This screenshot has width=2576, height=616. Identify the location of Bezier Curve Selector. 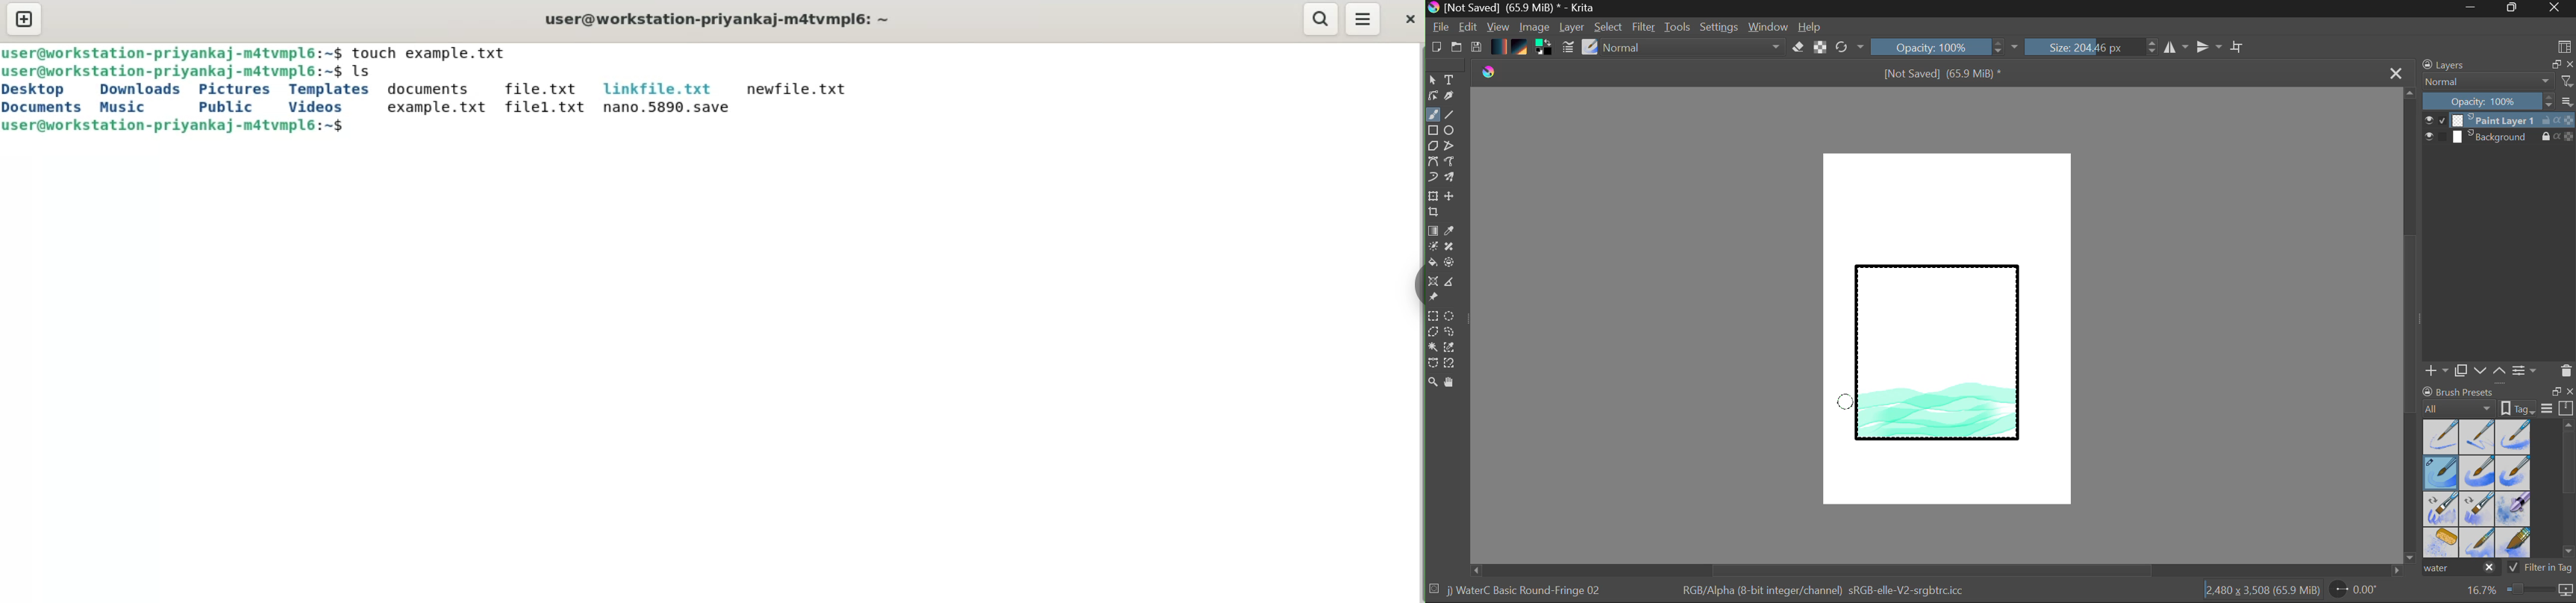
(1432, 364).